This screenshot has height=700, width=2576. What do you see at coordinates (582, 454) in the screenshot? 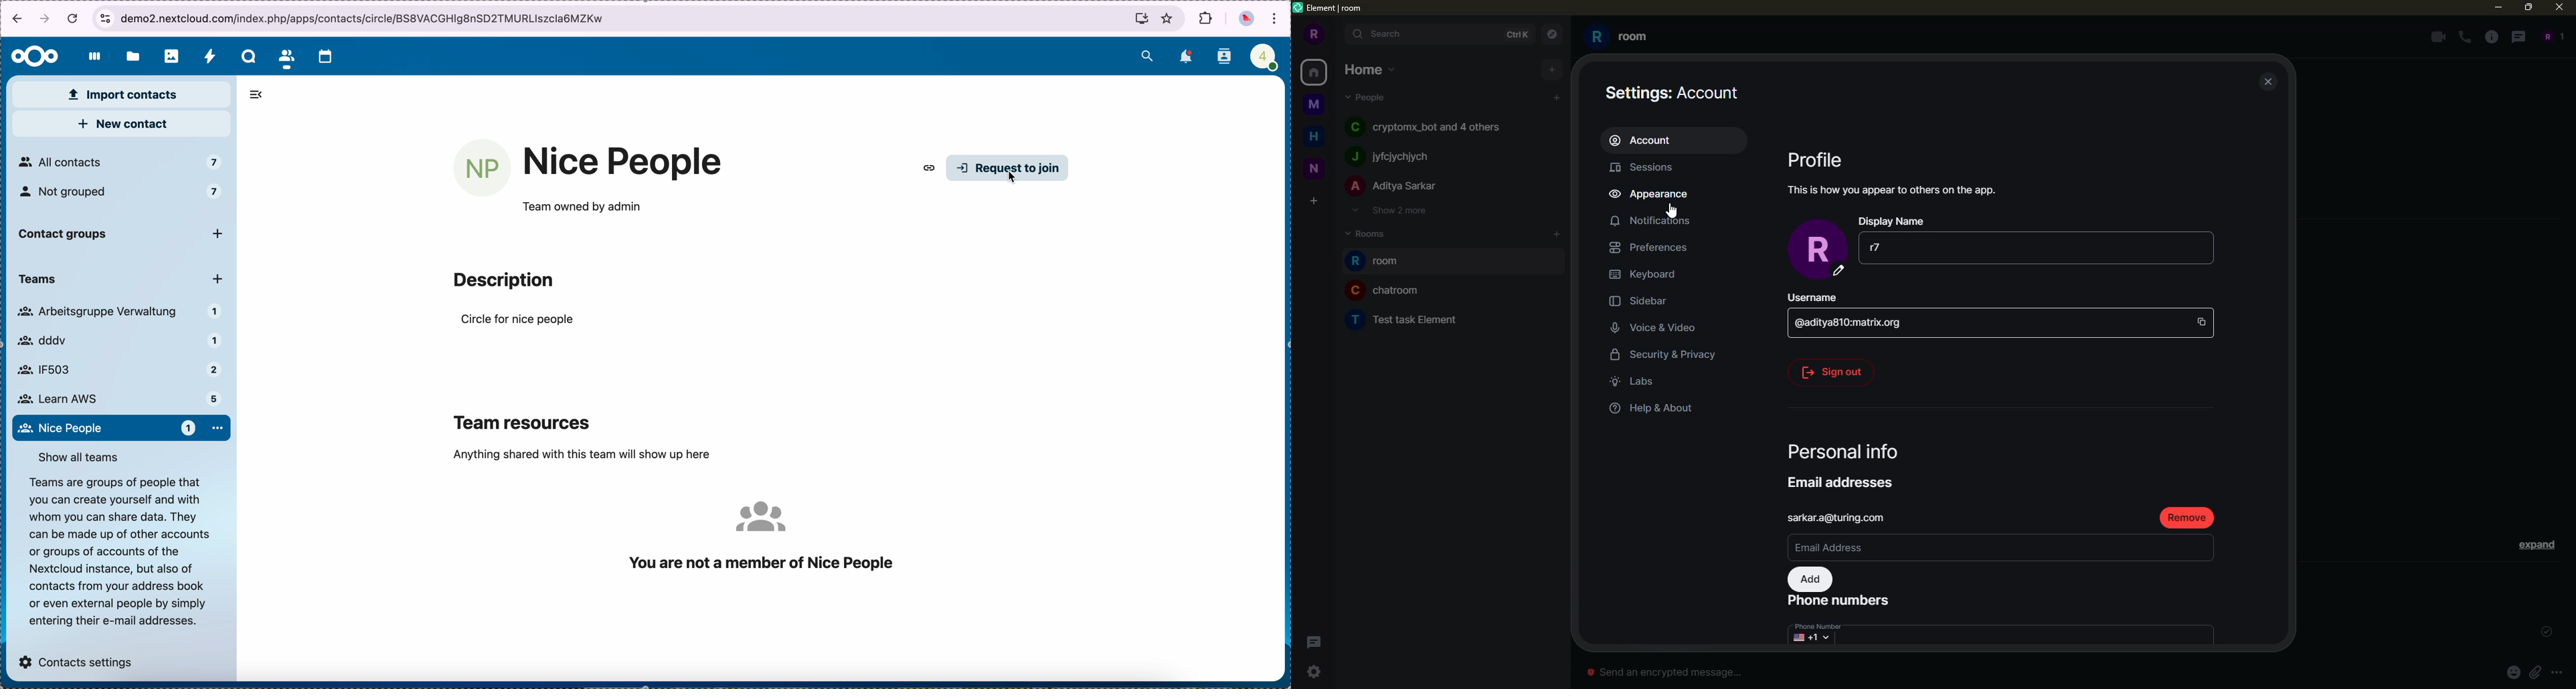
I see `anything shared with this team will show up here` at bounding box center [582, 454].